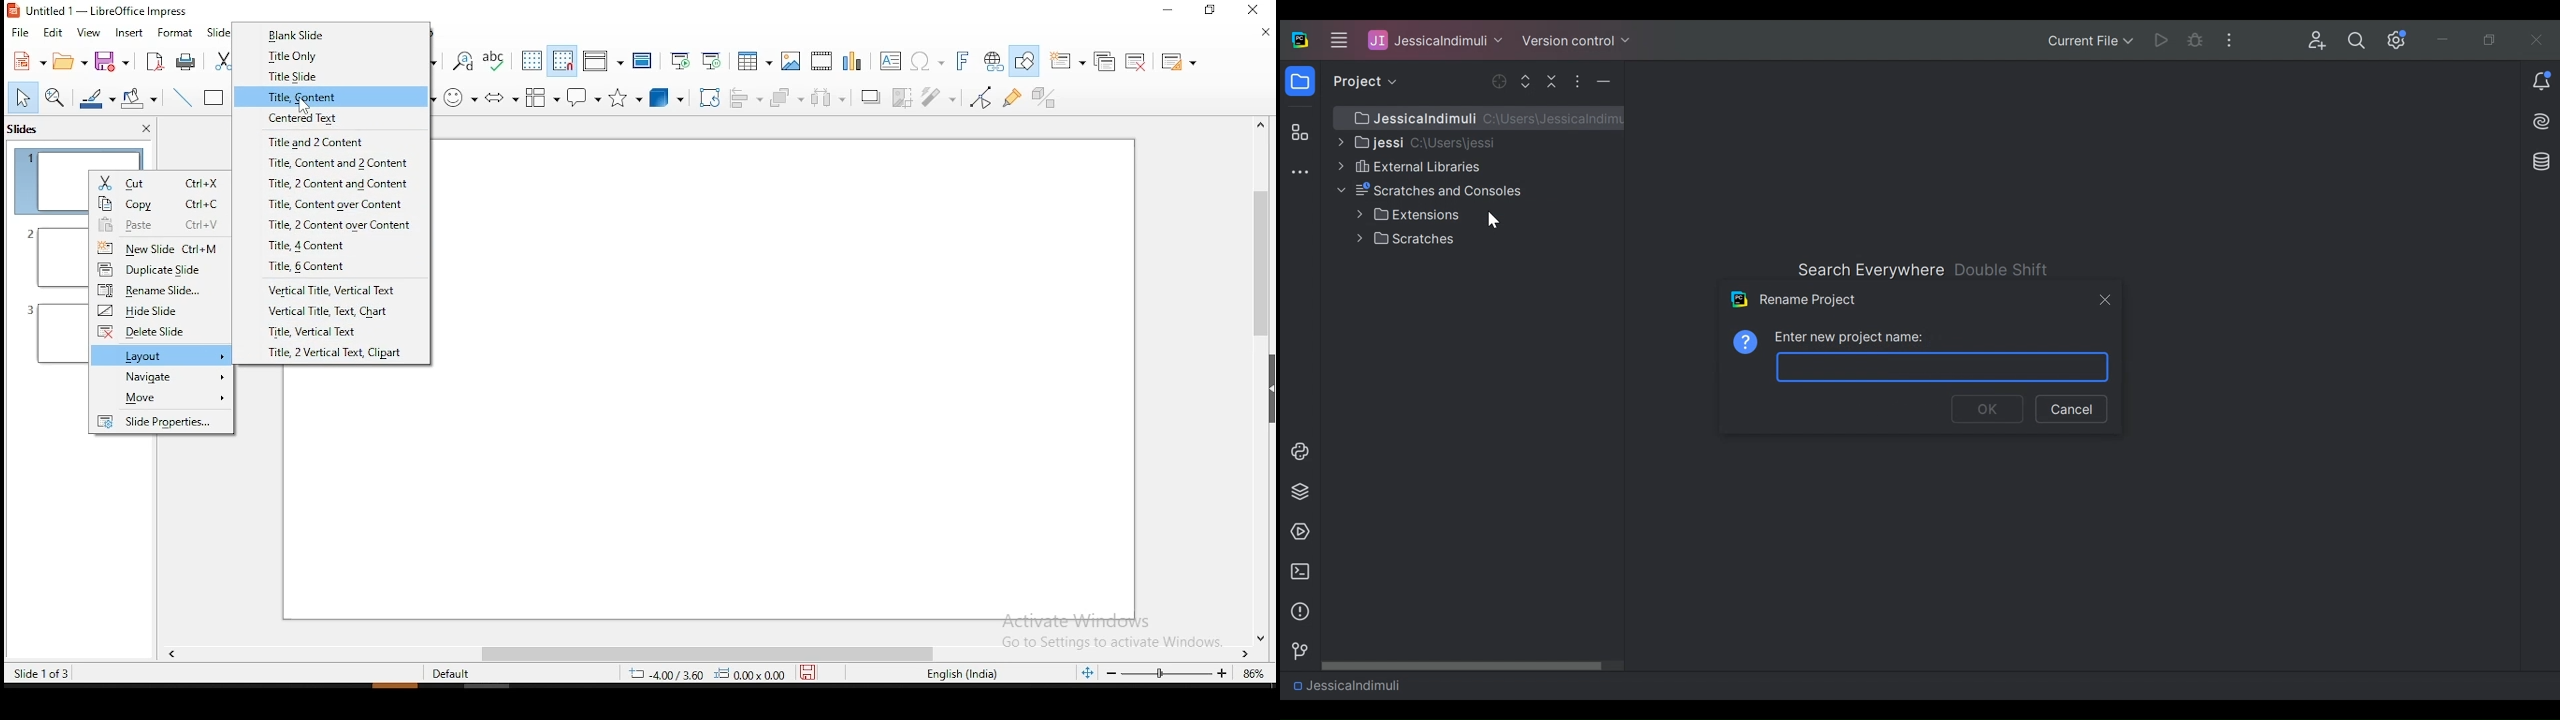 The height and width of the screenshot is (728, 2576). What do you see at coordinates (29, 63) in the screenshot?
I see `new tool` at bounding box center [29, 63].